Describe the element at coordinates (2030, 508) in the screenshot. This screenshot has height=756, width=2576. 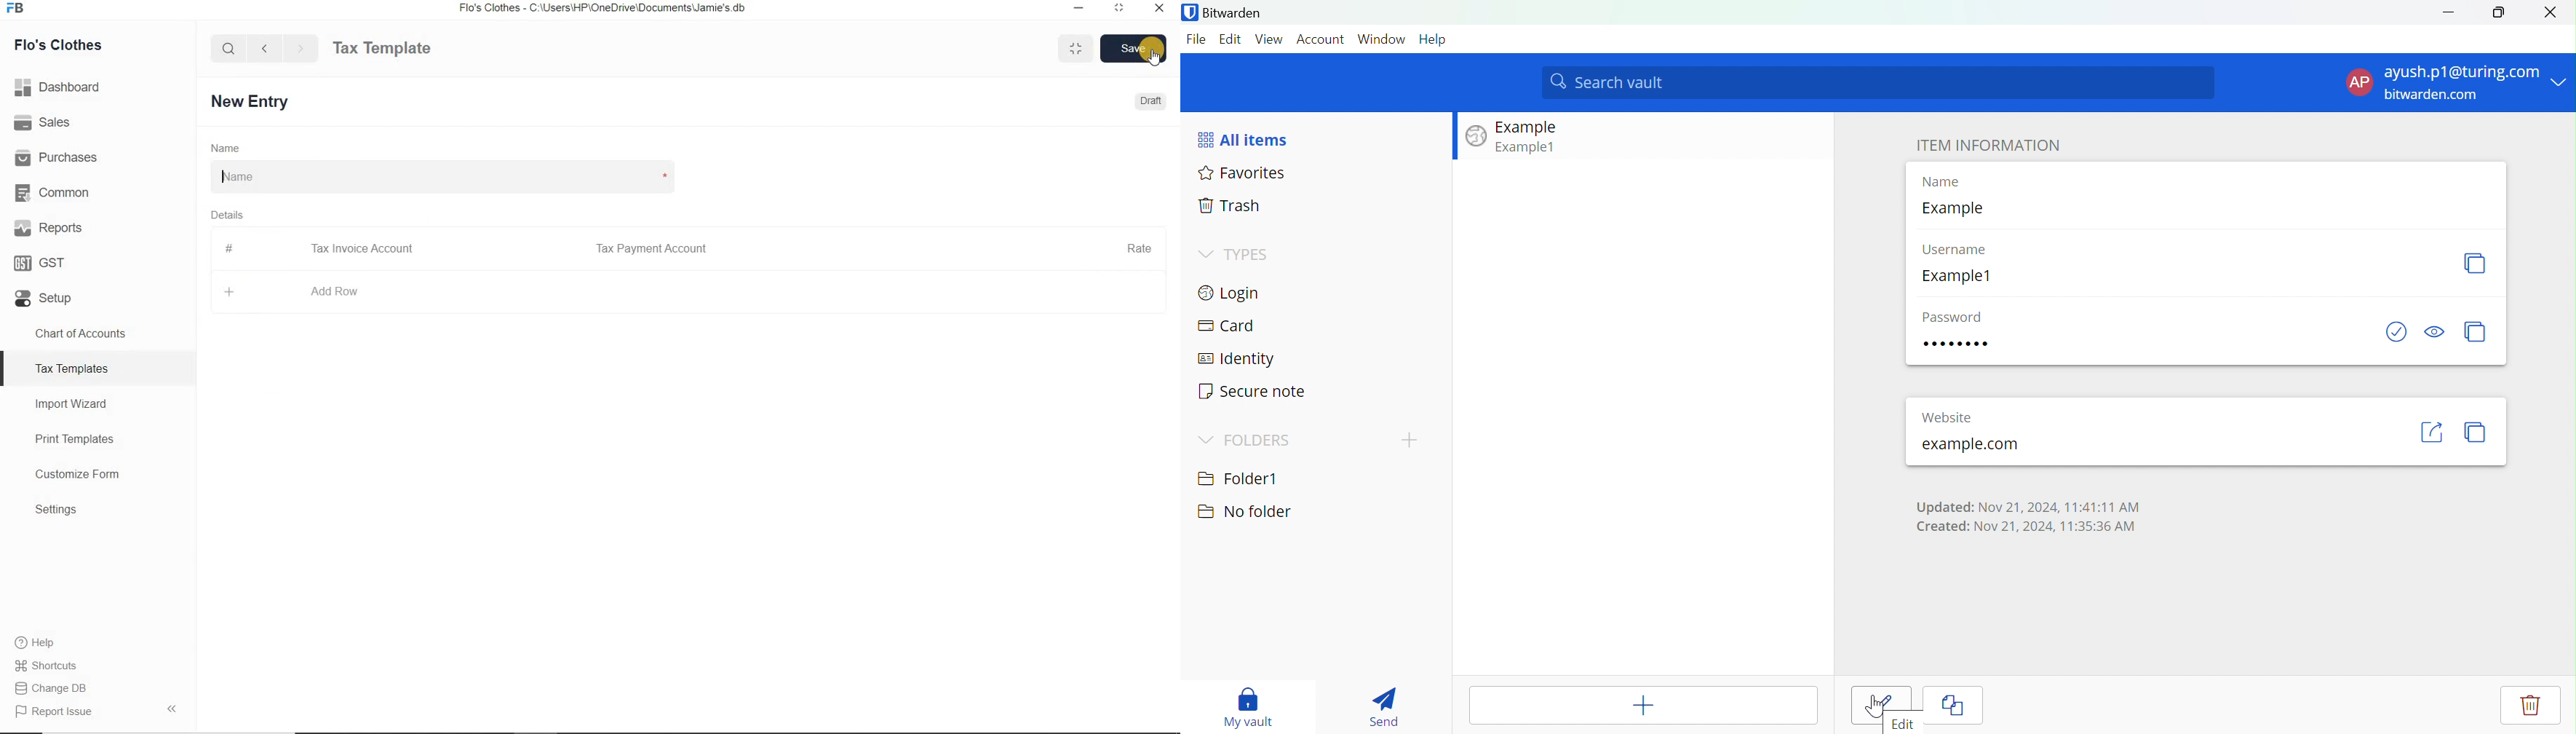
I see `Updated: Nov 21, 2024, 11:41:11 AM` at that location.